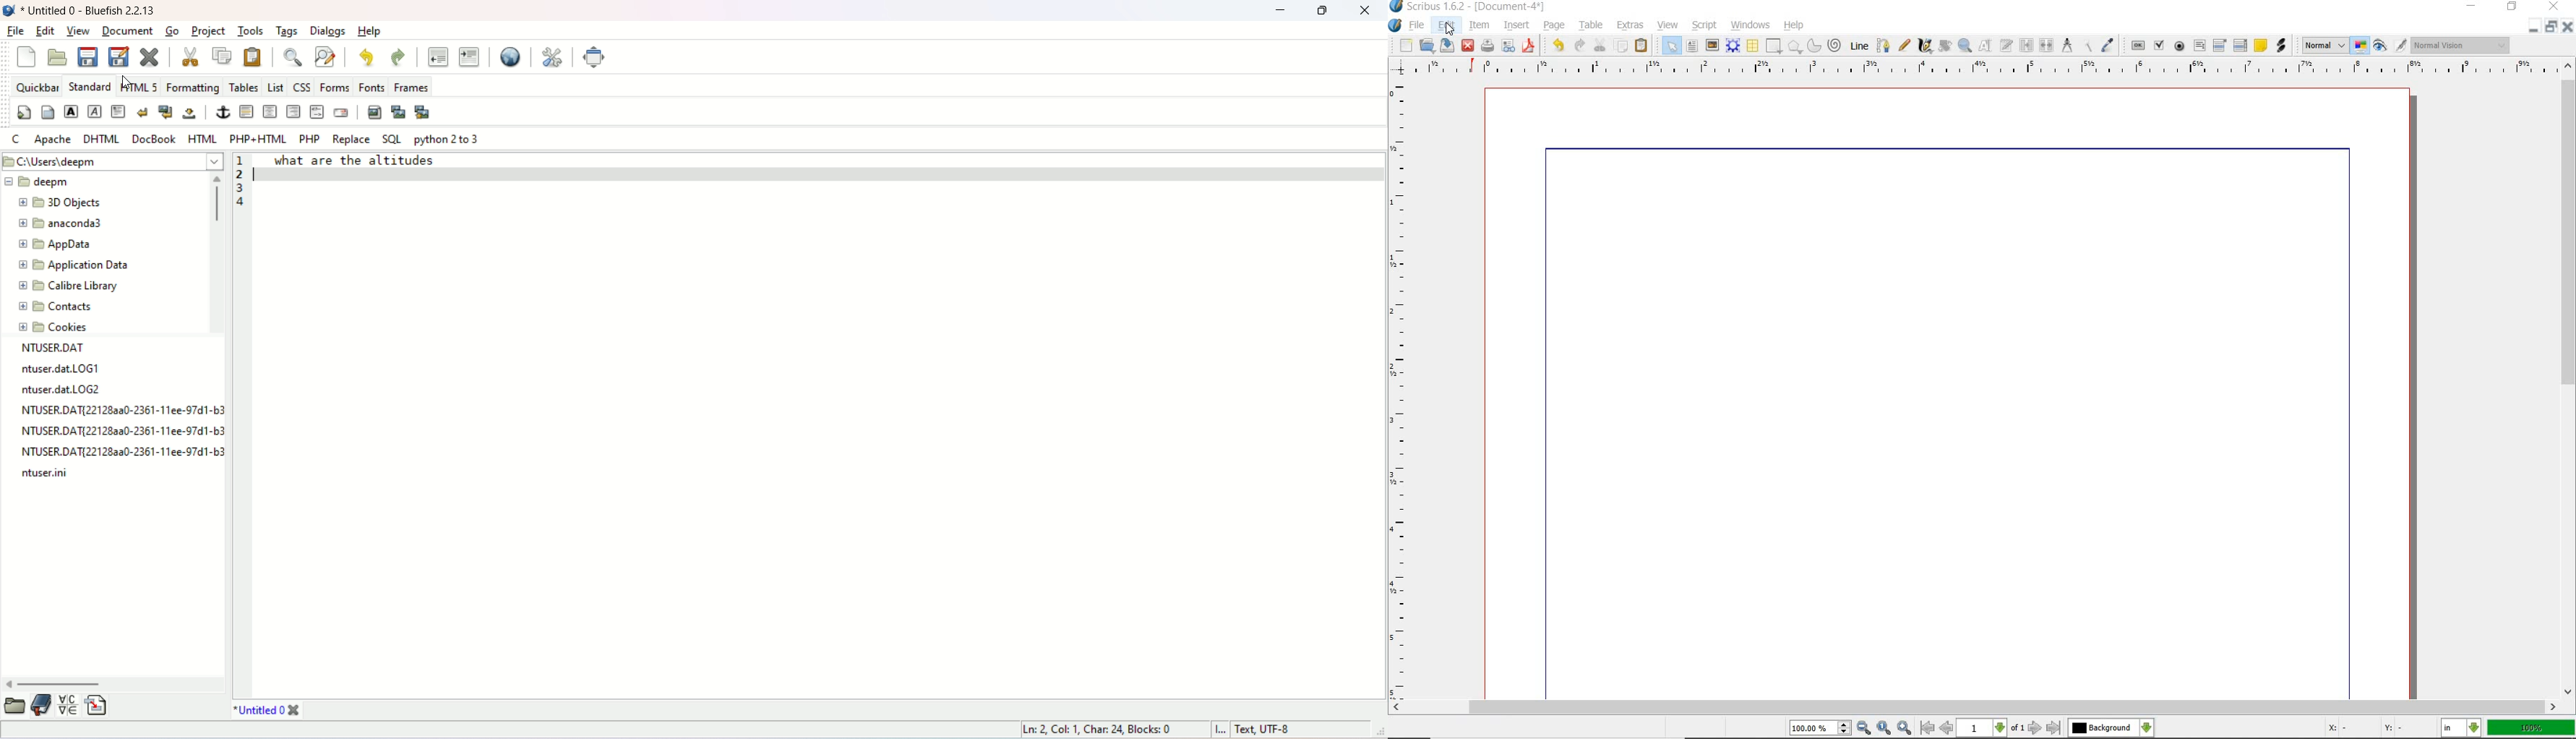 The width and height of the screenshot is (2576, 756). Describe the element at coordinates (317, 111) in the screenshot. I see `HTML comment` at that location.